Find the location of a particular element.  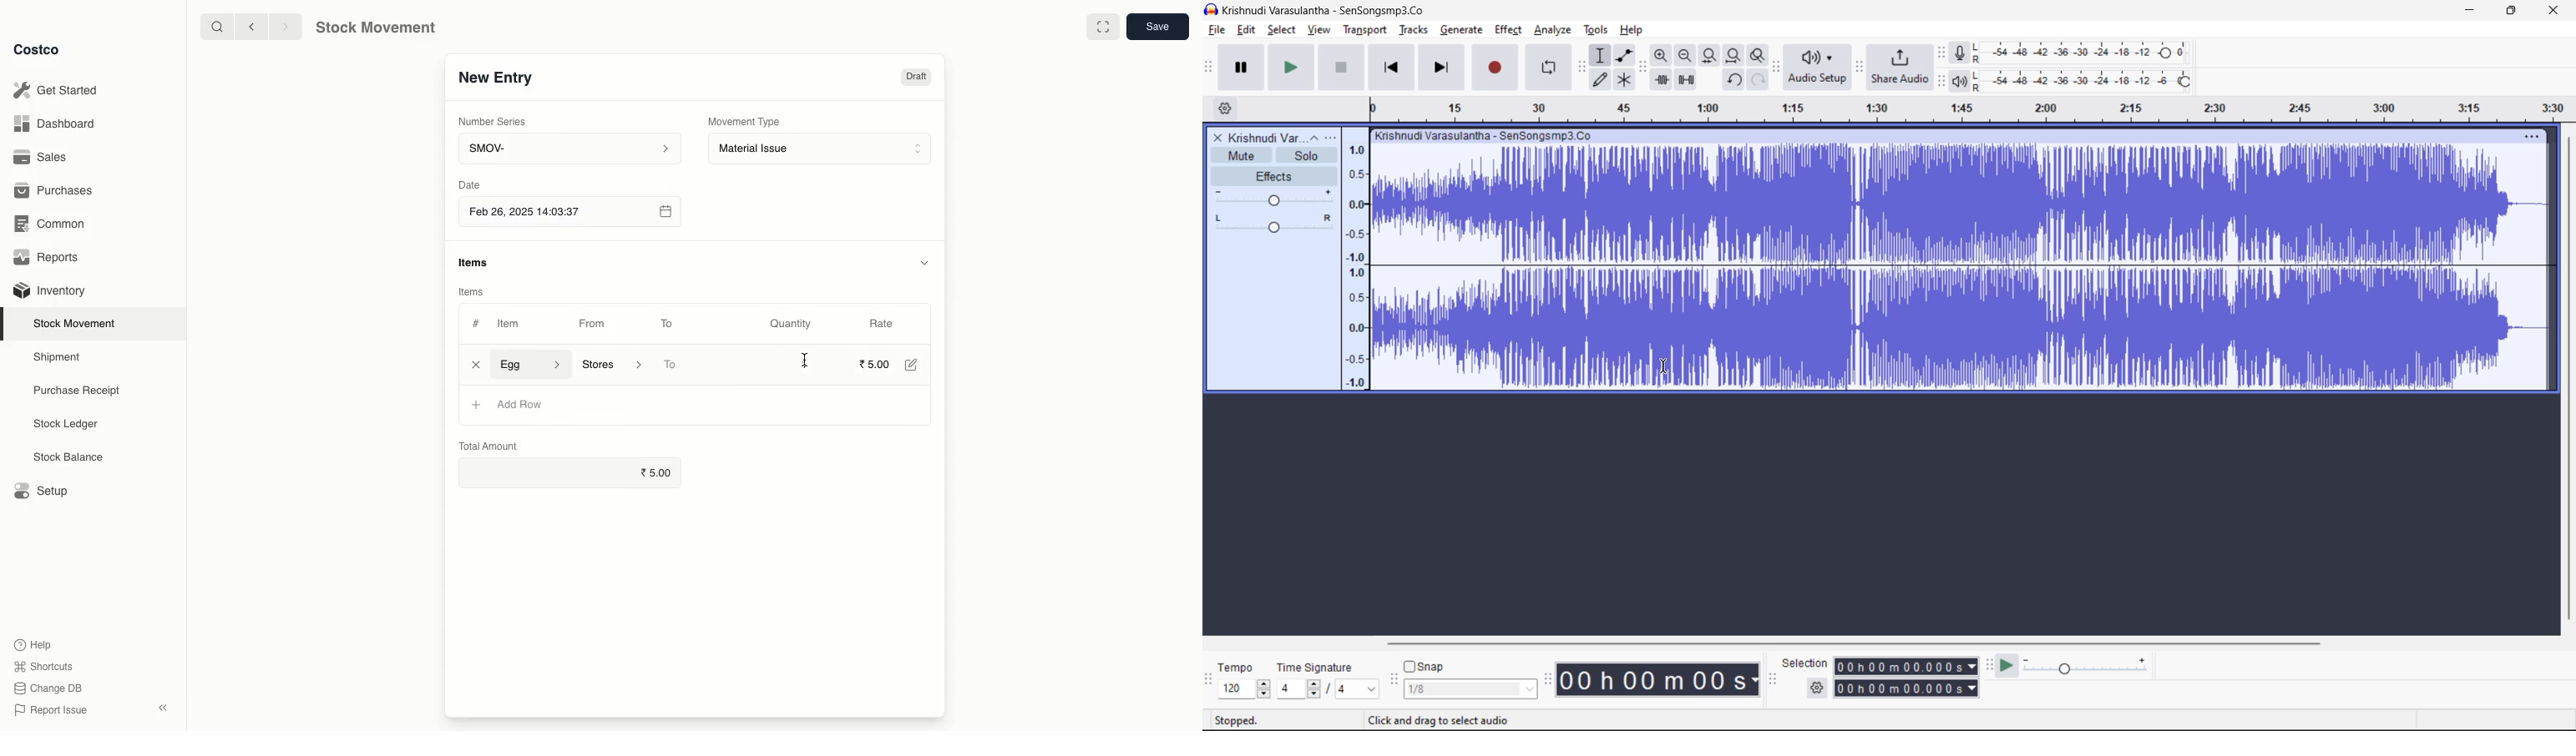

Shipment is located at coordinates (58, 358).